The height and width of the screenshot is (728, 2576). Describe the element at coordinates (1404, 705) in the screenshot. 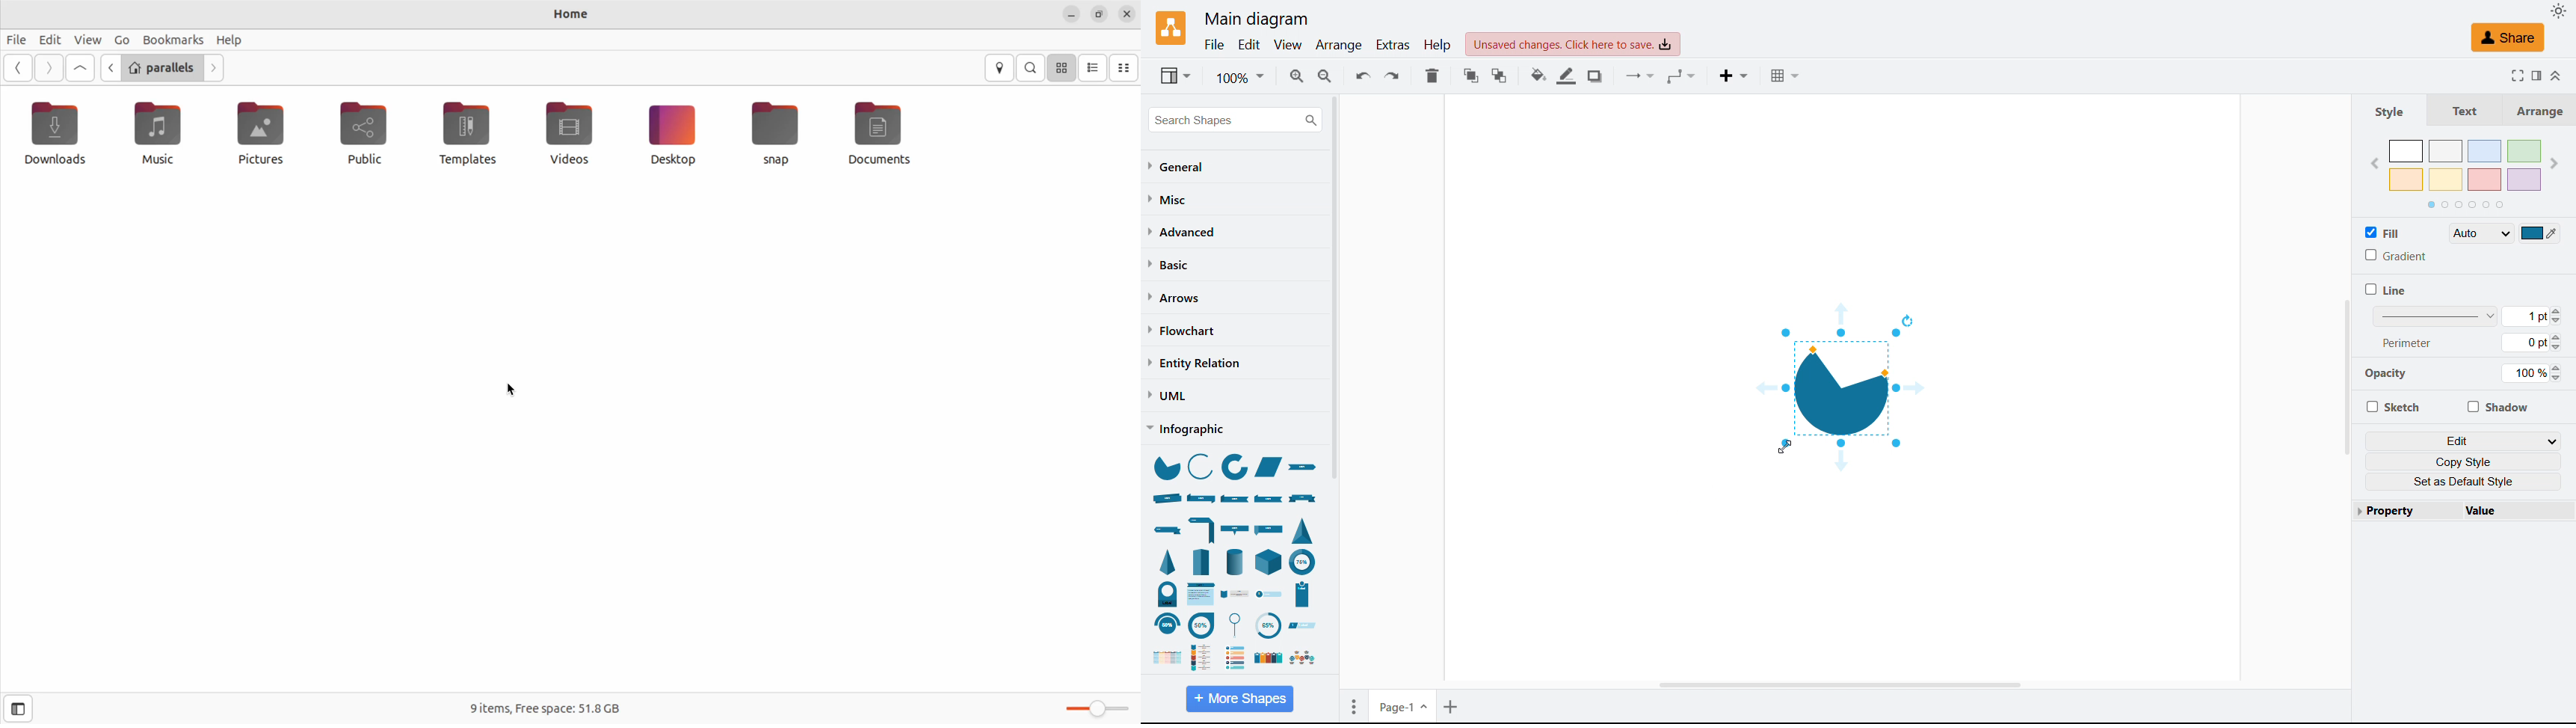

I see `Page 1 ` at that location.